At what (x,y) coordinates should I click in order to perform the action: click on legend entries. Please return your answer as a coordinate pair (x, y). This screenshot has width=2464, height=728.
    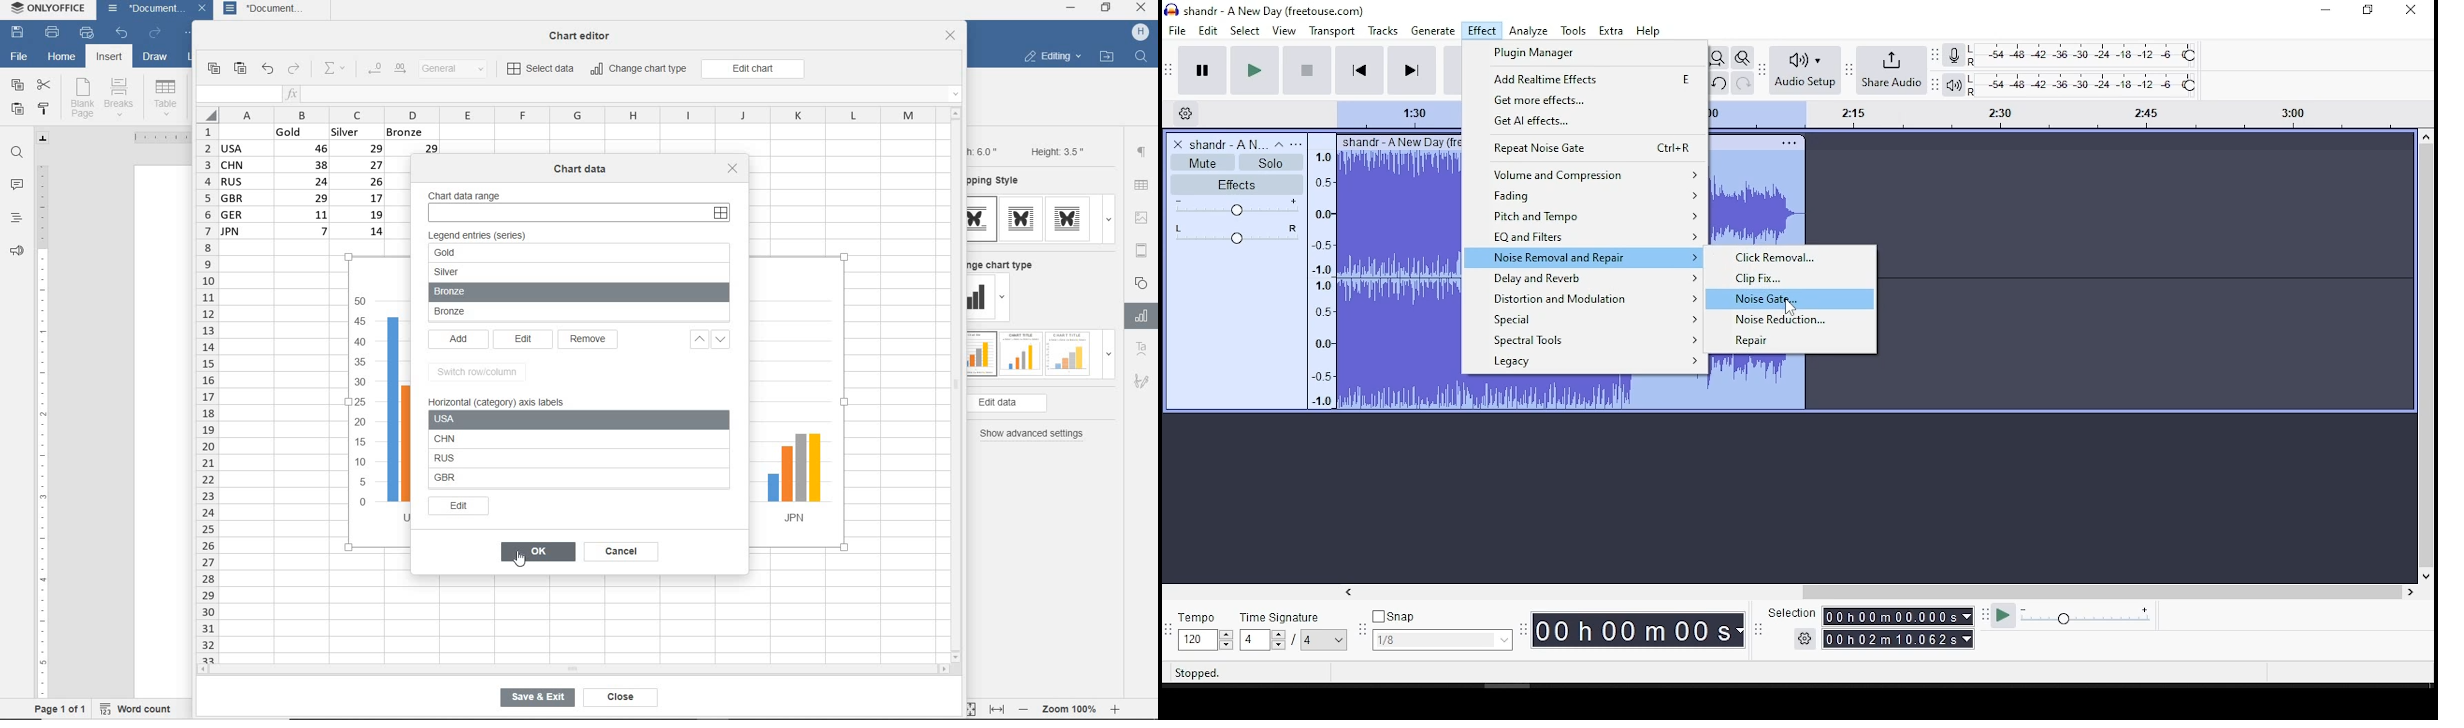
    Looking at the image, I should click on (483, 236).